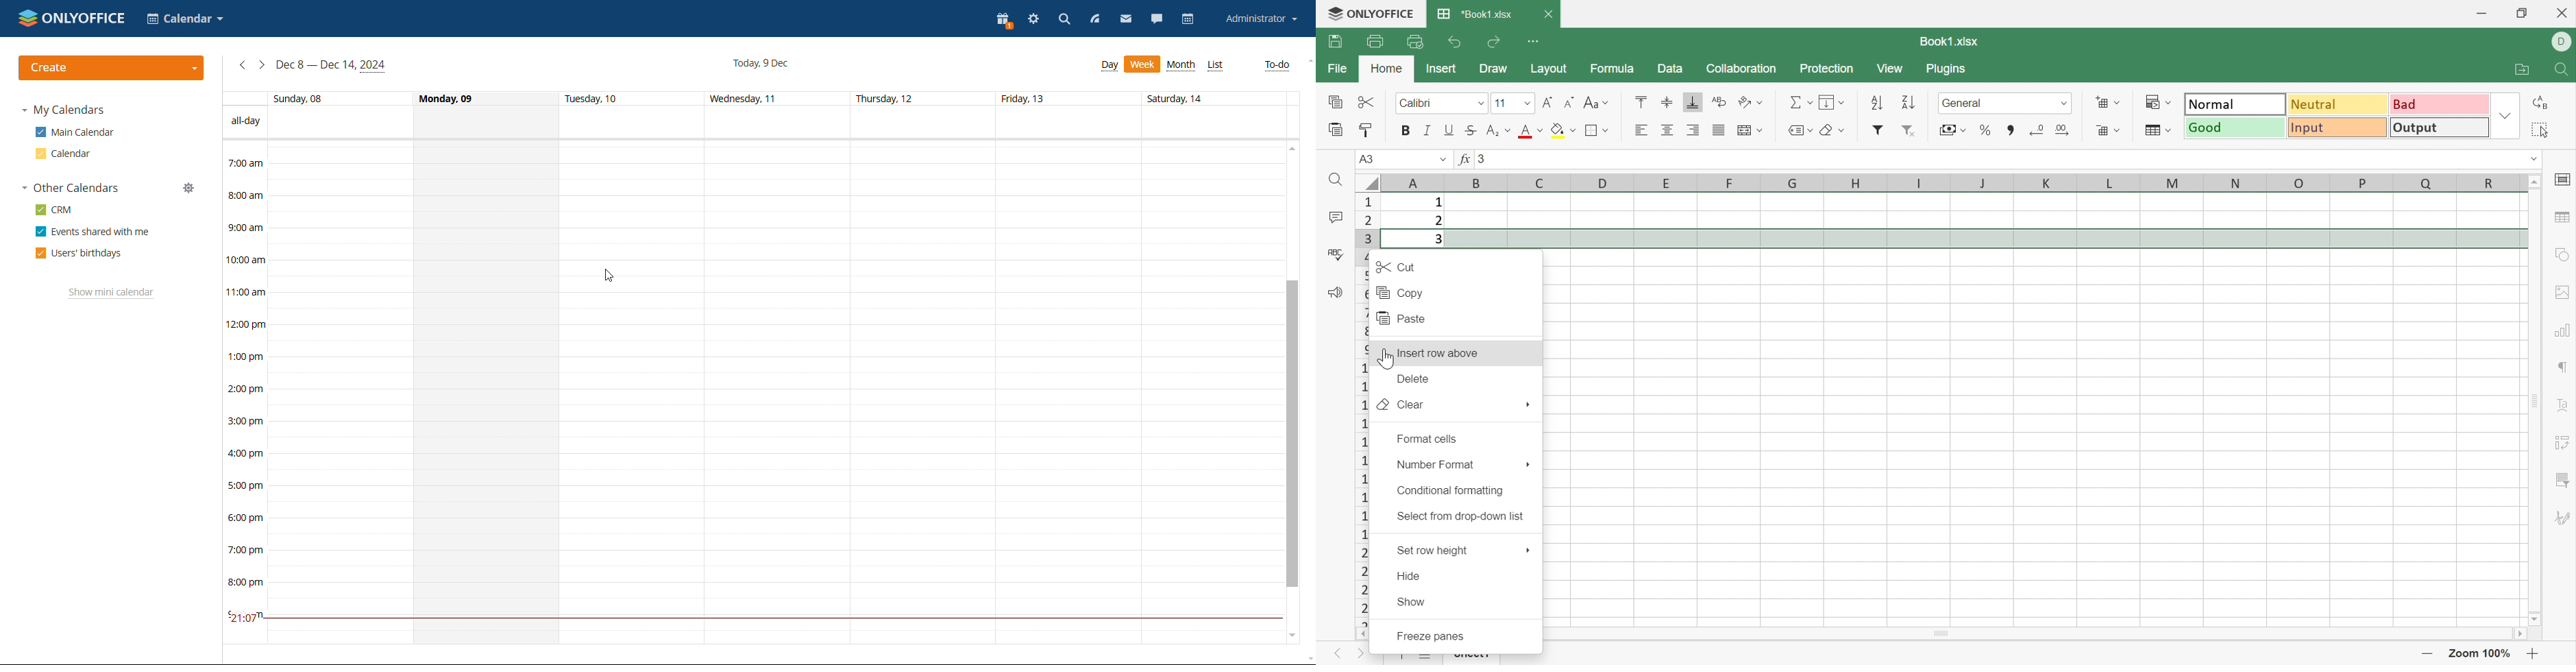 The height and width of the screenshot is (672, 2576). What do you see at coordinates (1694, 102) in the screenshot?
I see `Align Bottom` at bounding box center [1694, 102].